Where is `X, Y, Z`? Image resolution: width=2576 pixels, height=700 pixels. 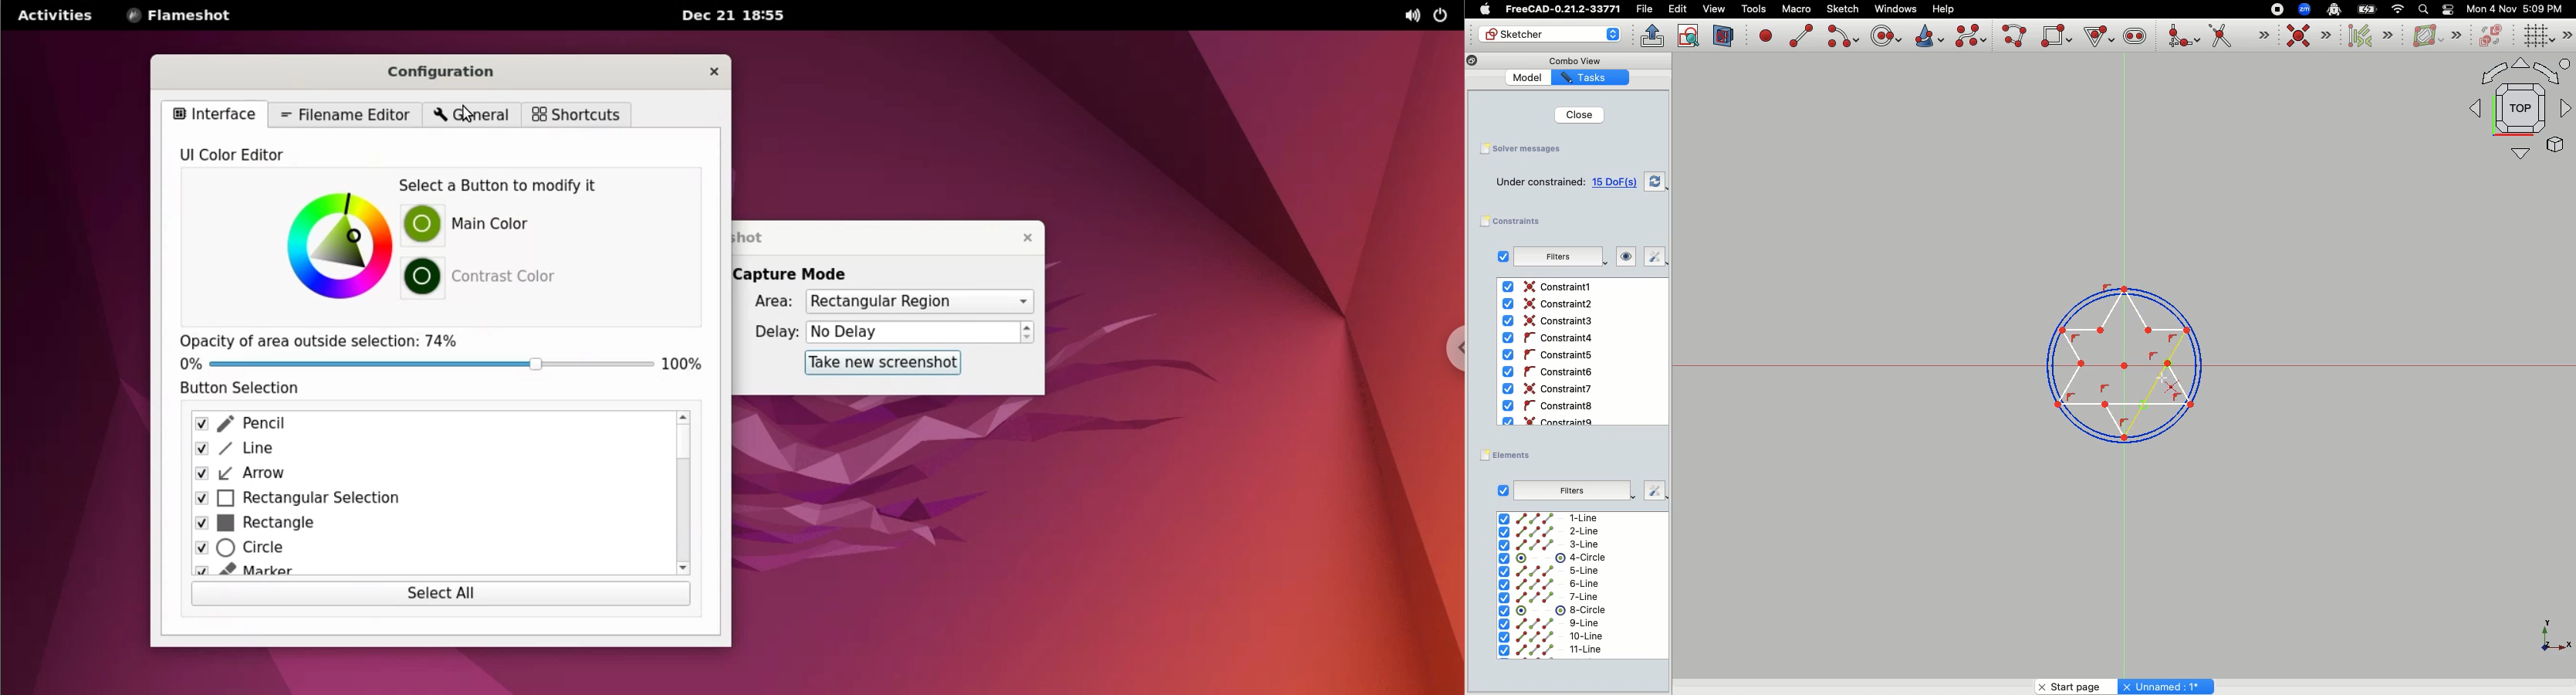
X, Y, Z is located at coordinates (2546, 640).